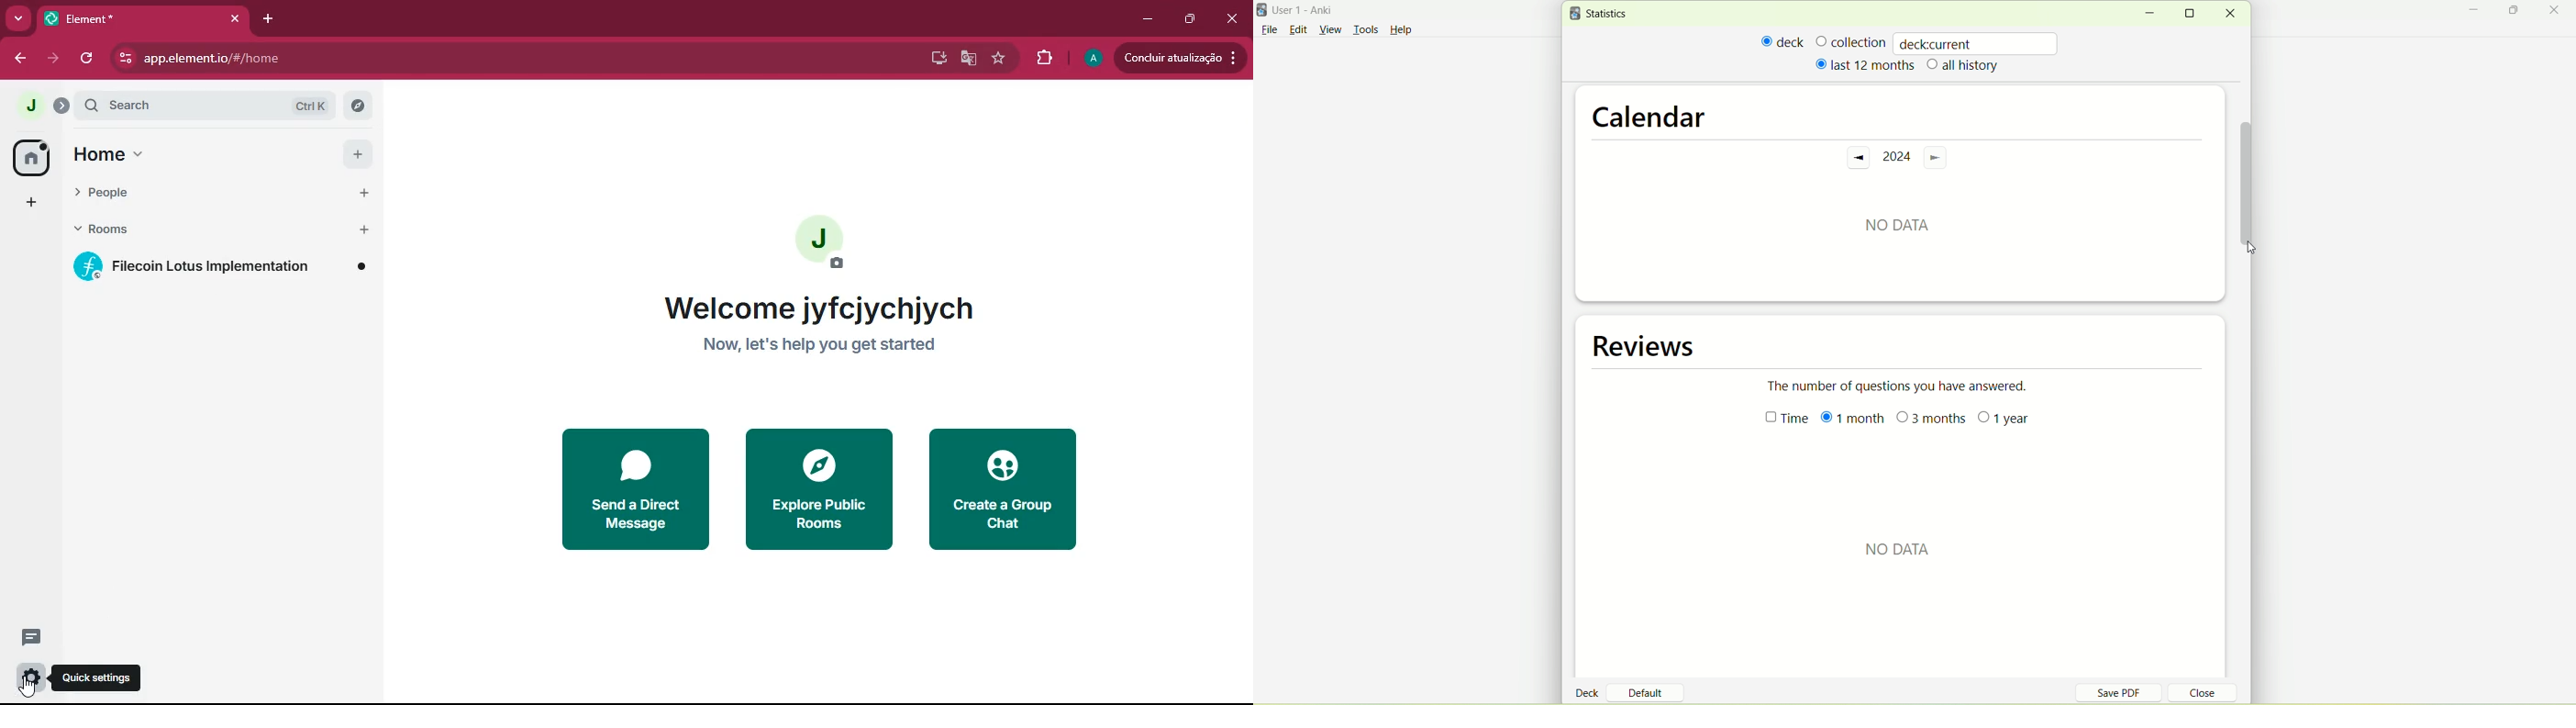 This screenshot has height=728, width=2576. I want to click on deckcurrent, so click(1978, 43).